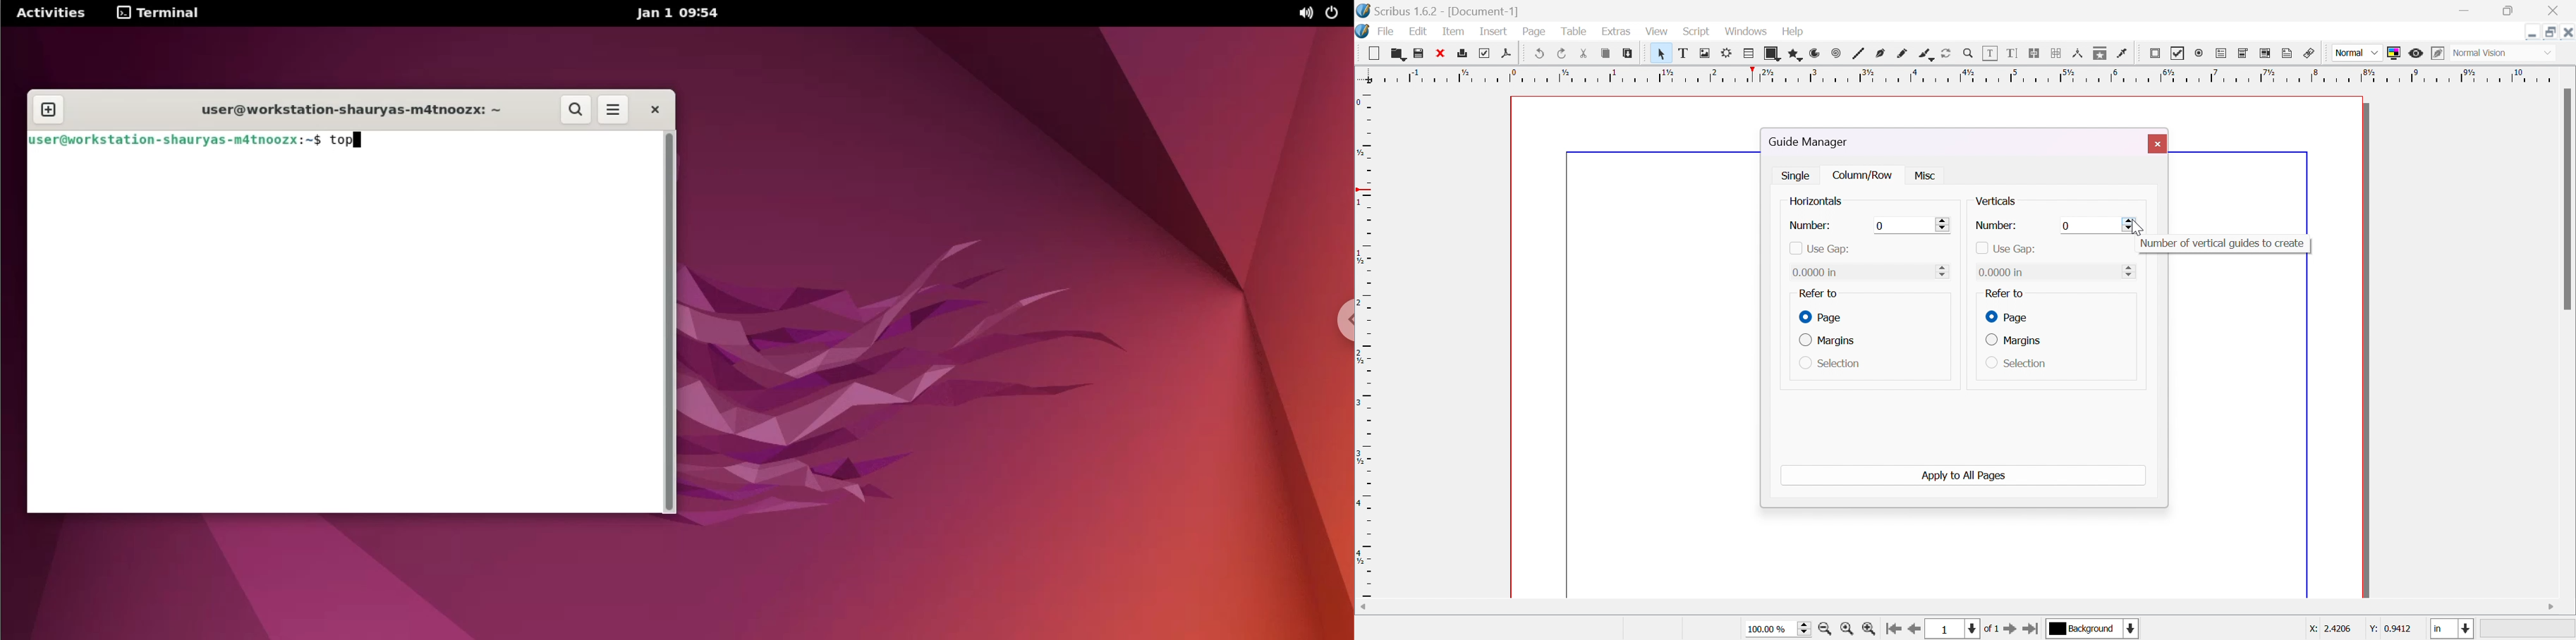 Image resolution: width=2576 pixels, height=644 pixels. Describe the element at coordinates (2244, 54) in the screenshot. I see `PDF combo box` at that location.